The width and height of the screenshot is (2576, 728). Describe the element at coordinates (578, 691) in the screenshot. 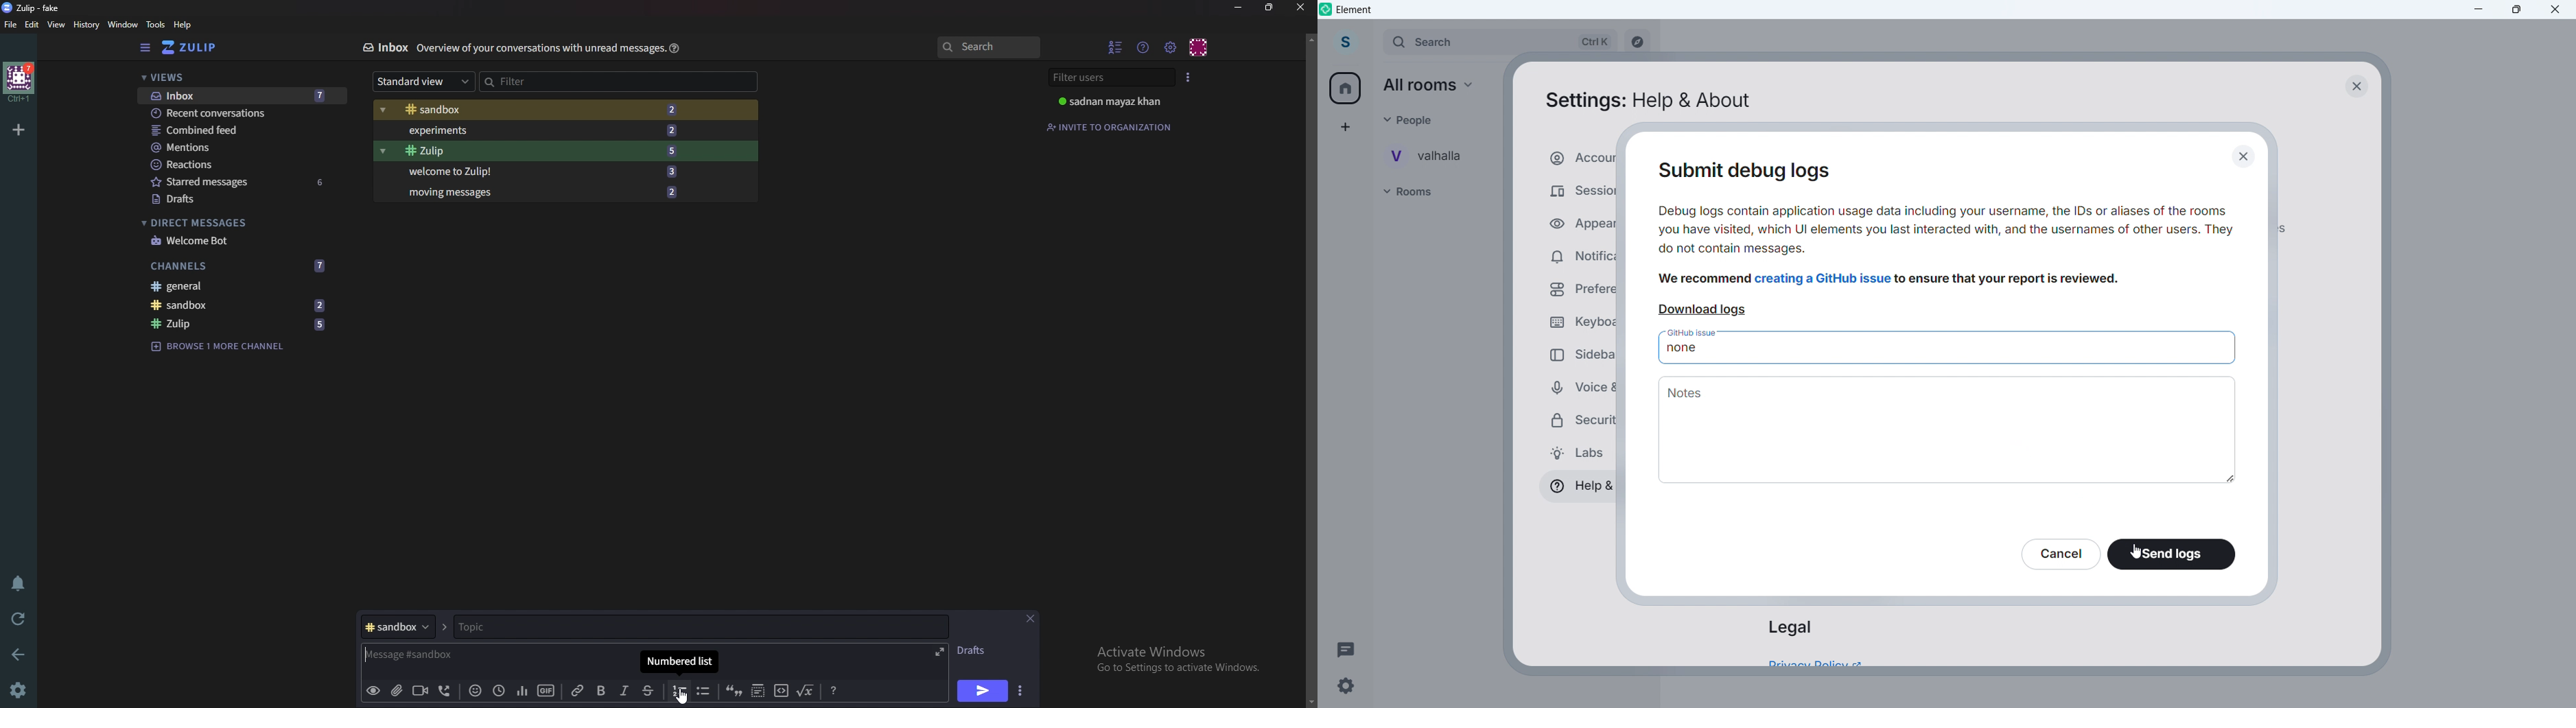

I see `link` at that location.